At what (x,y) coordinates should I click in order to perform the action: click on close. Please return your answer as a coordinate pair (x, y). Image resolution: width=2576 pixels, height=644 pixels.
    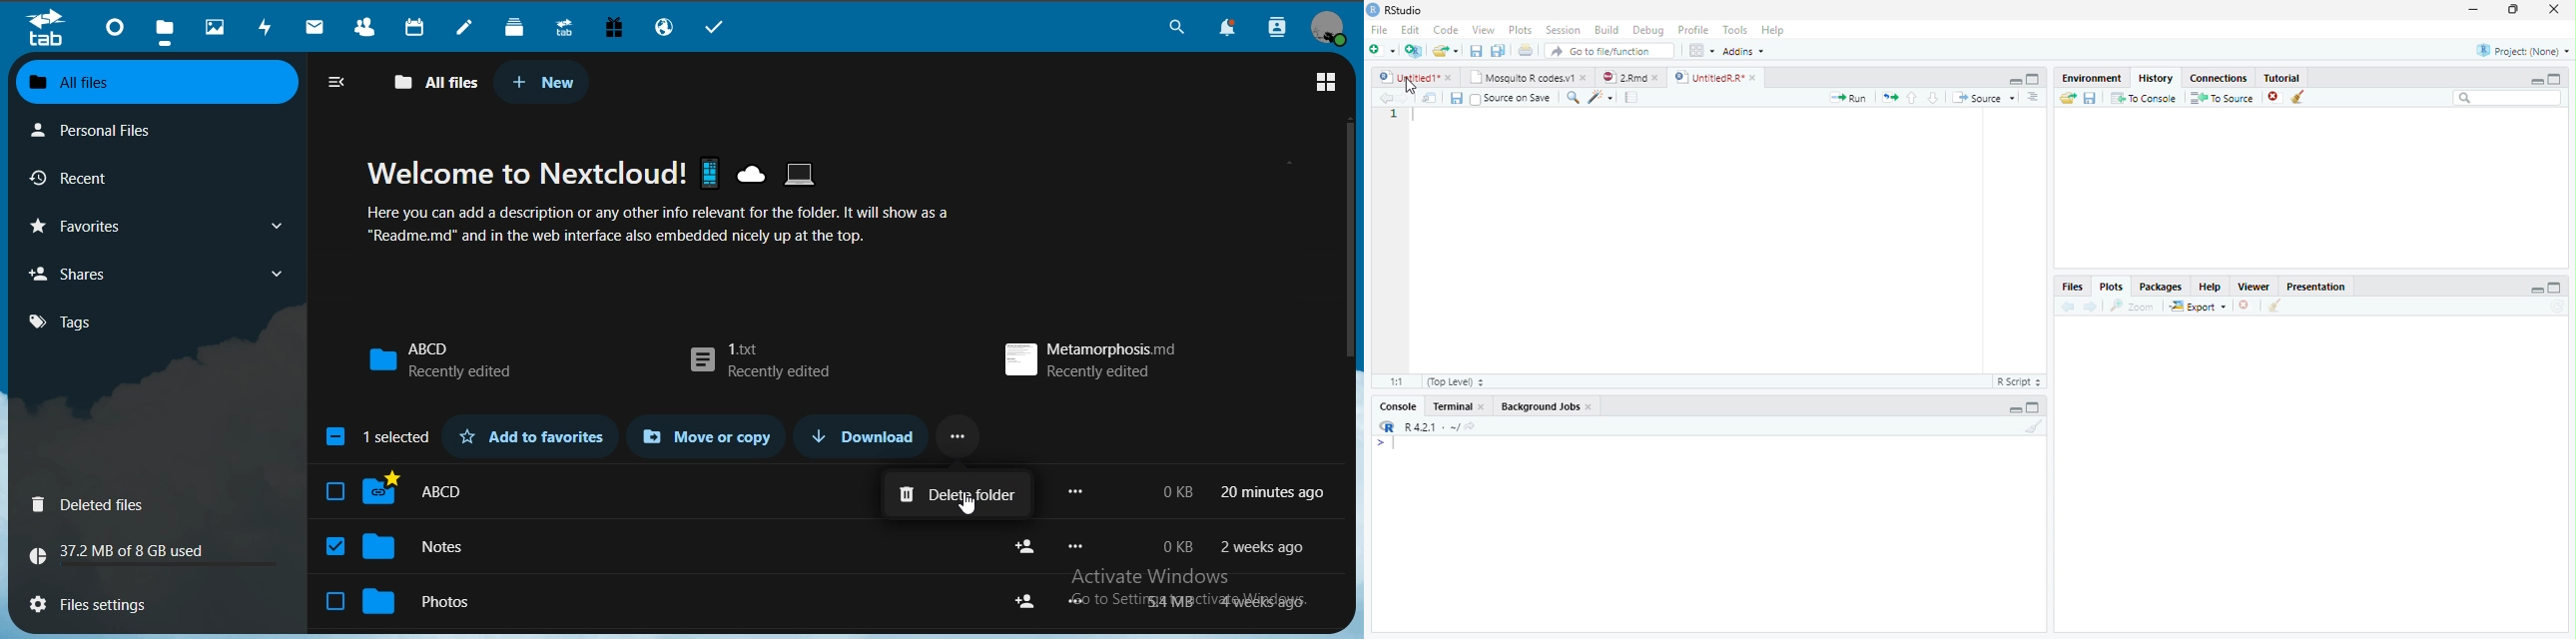
    Looking at the image, I should click on (2274, 98).